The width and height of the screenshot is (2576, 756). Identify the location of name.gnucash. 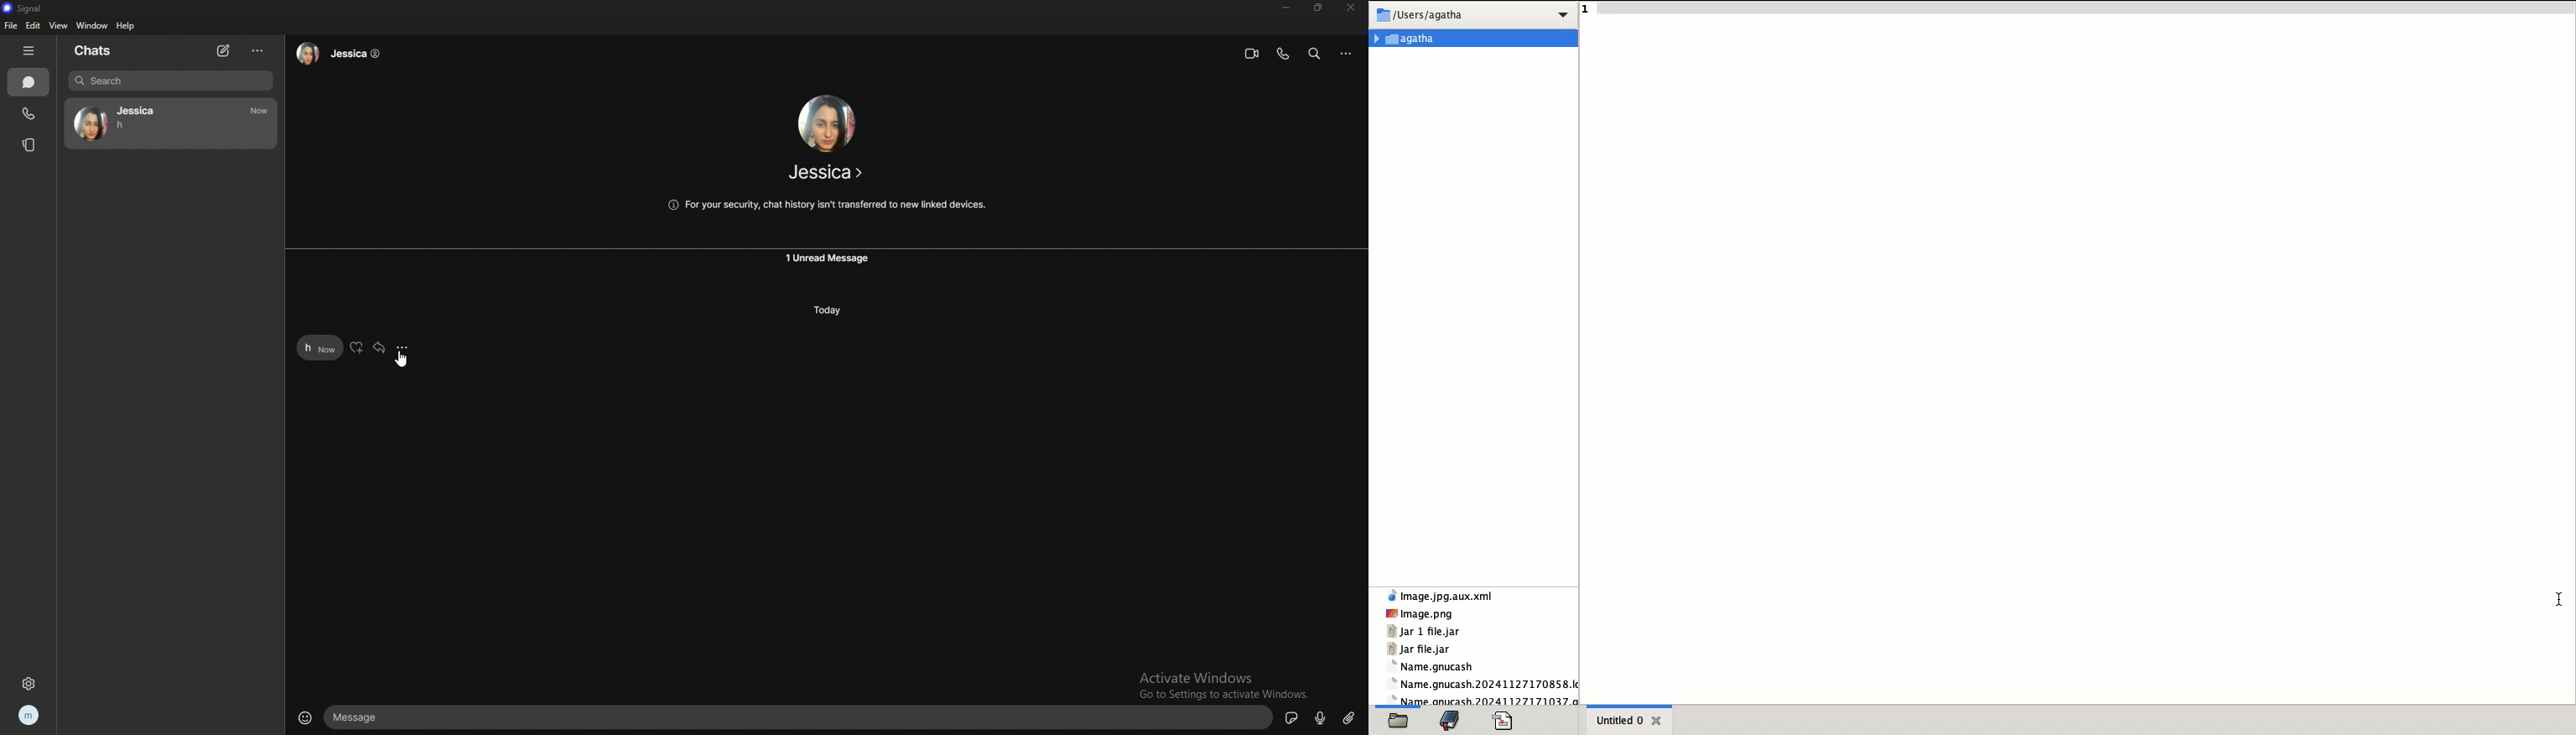
(1430, 668).